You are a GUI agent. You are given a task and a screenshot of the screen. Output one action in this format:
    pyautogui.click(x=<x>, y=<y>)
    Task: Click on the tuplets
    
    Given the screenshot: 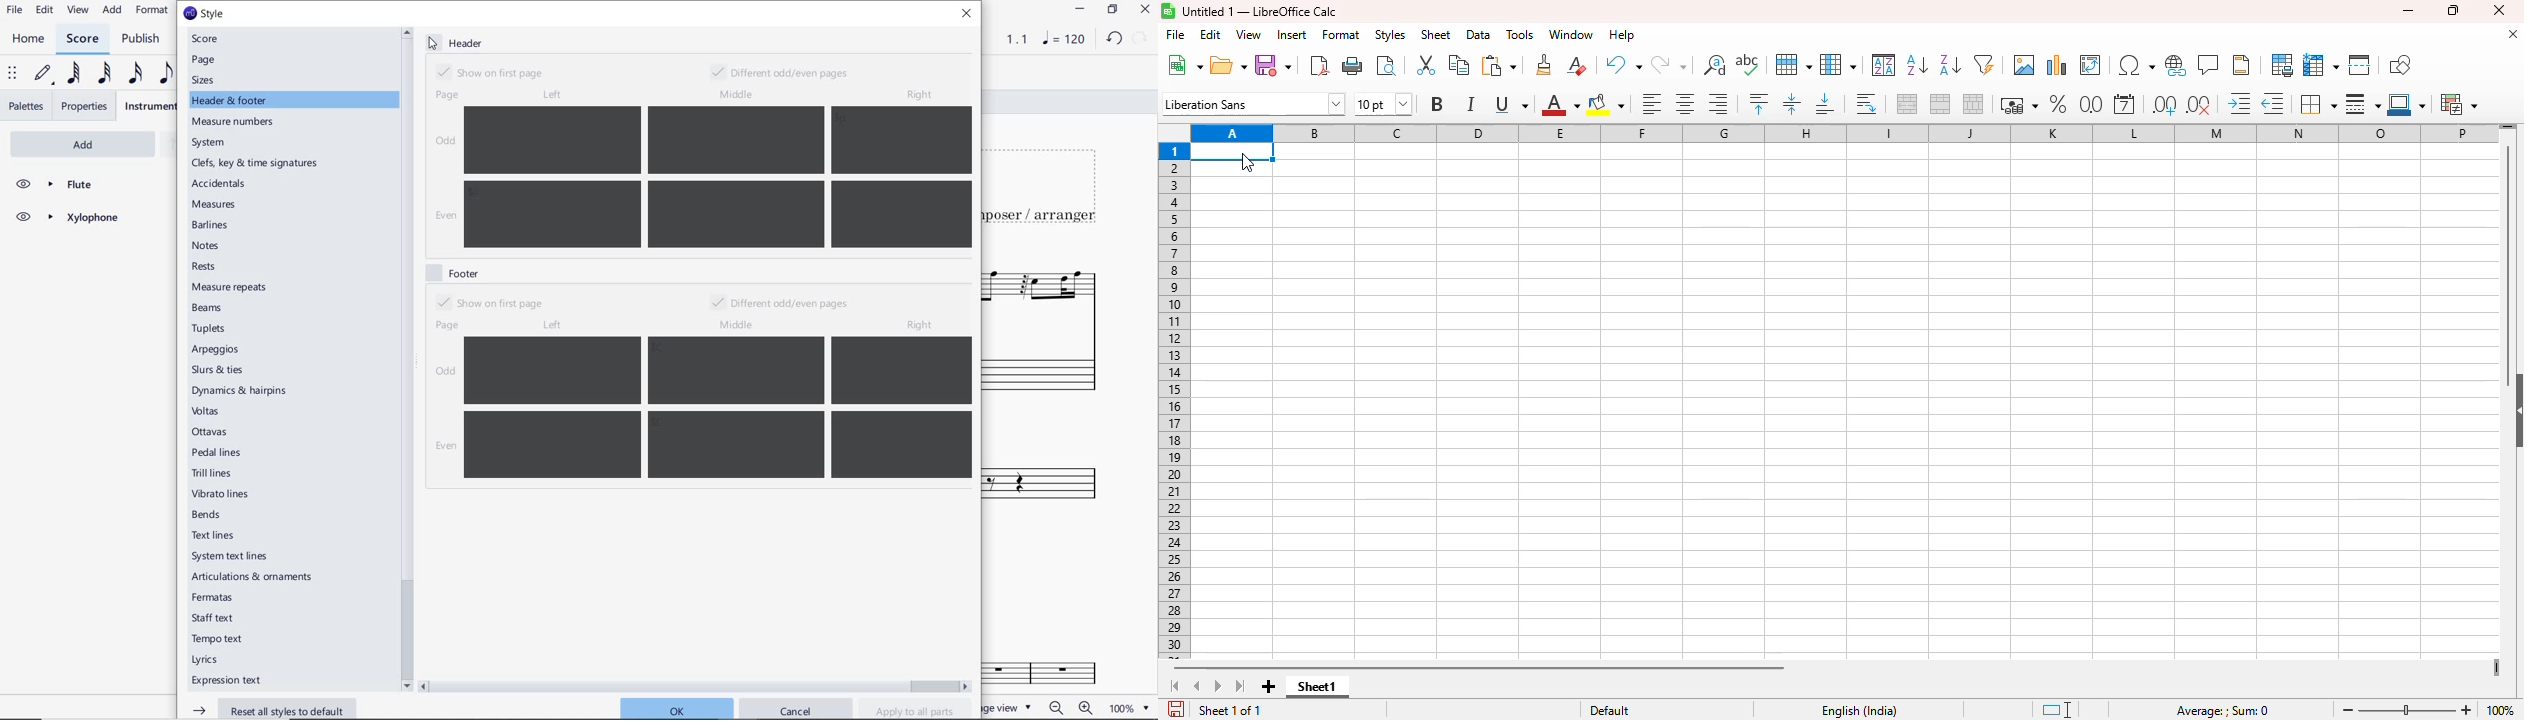 What is the action you would take?
    pyautogui.click(x=210, y=329)
    